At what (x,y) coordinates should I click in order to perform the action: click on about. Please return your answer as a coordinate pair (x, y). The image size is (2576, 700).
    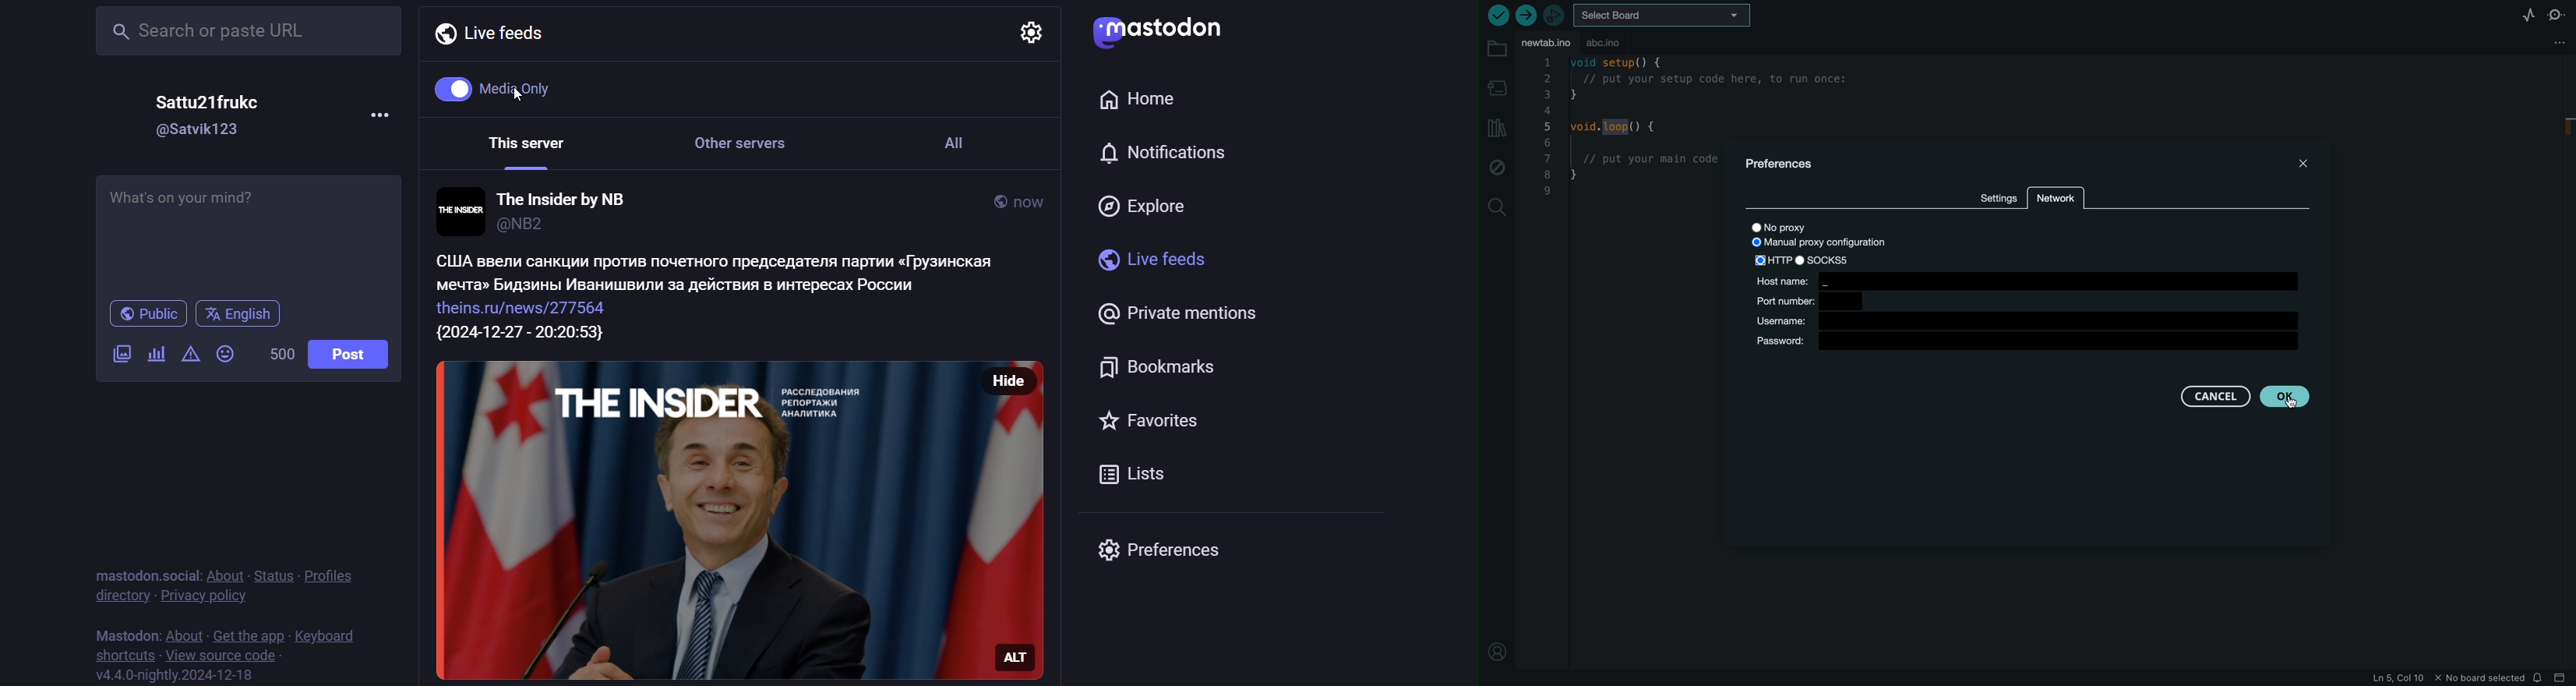
    Looking at the image, I should click on (225, 577).